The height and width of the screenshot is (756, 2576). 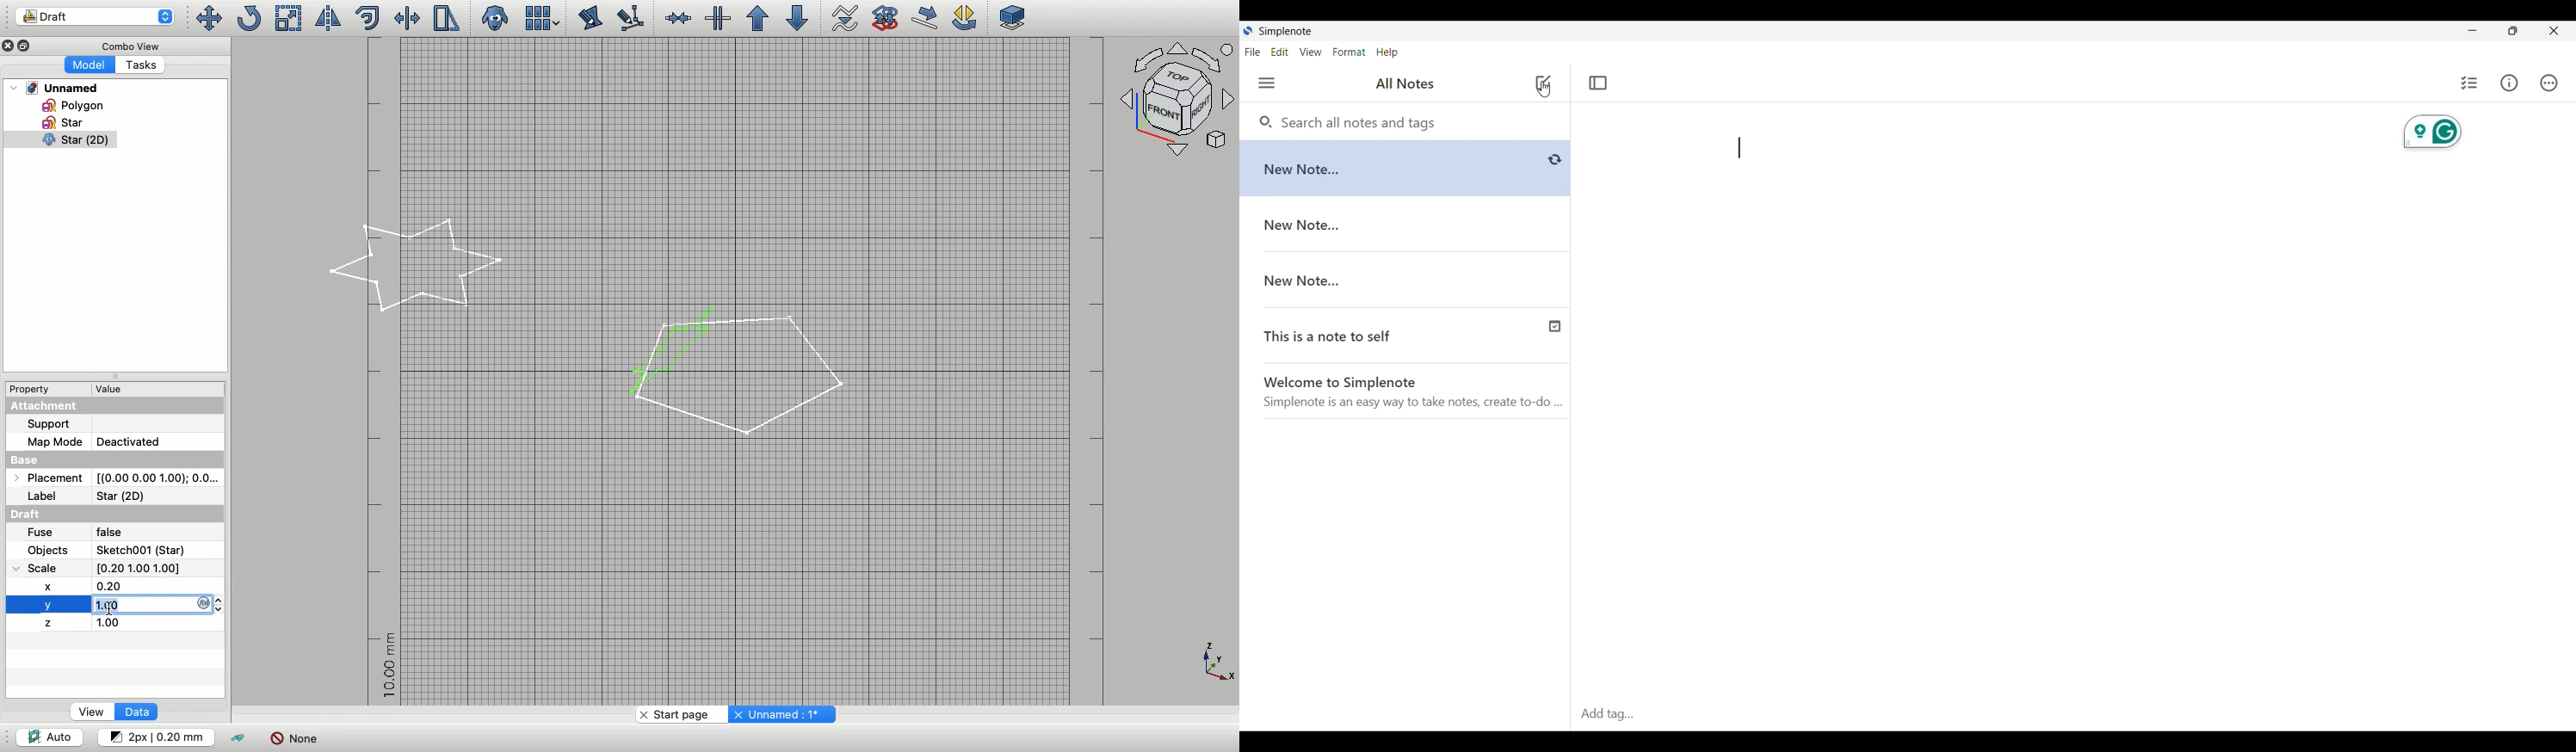 I want to click on Upgrade, so click(x=757, y=19).